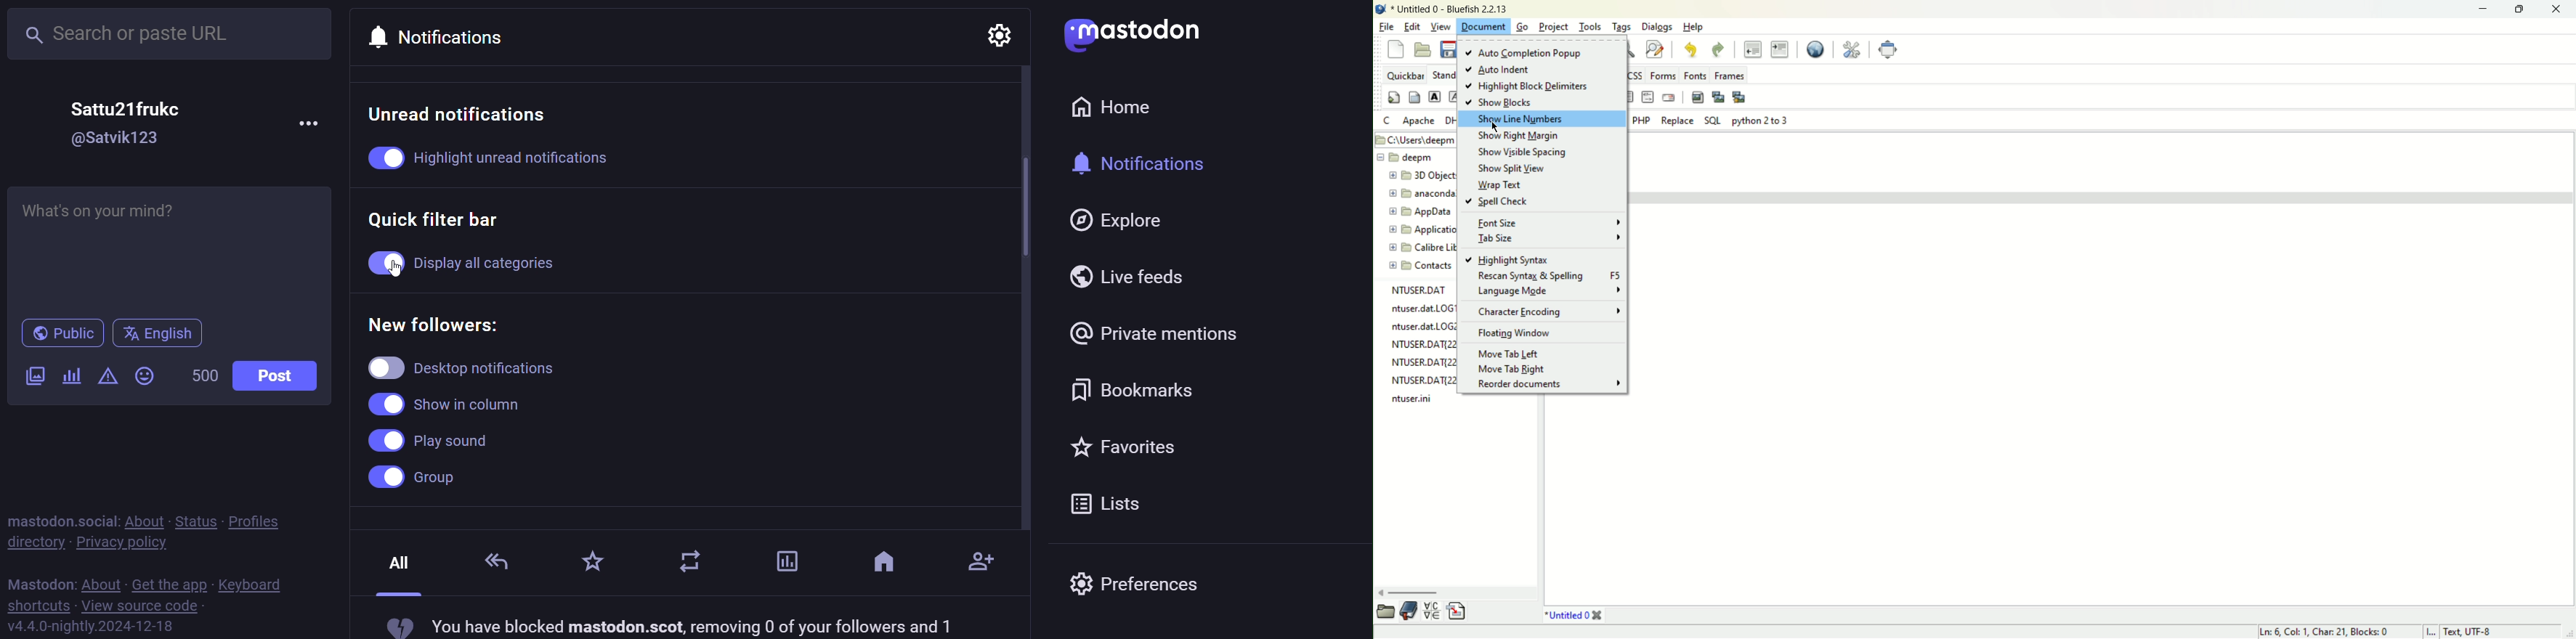 This screenshot has height=644, width=2576. Describe the element at coordinates (783, 560) in the screenshot. I see `poll` at that location.